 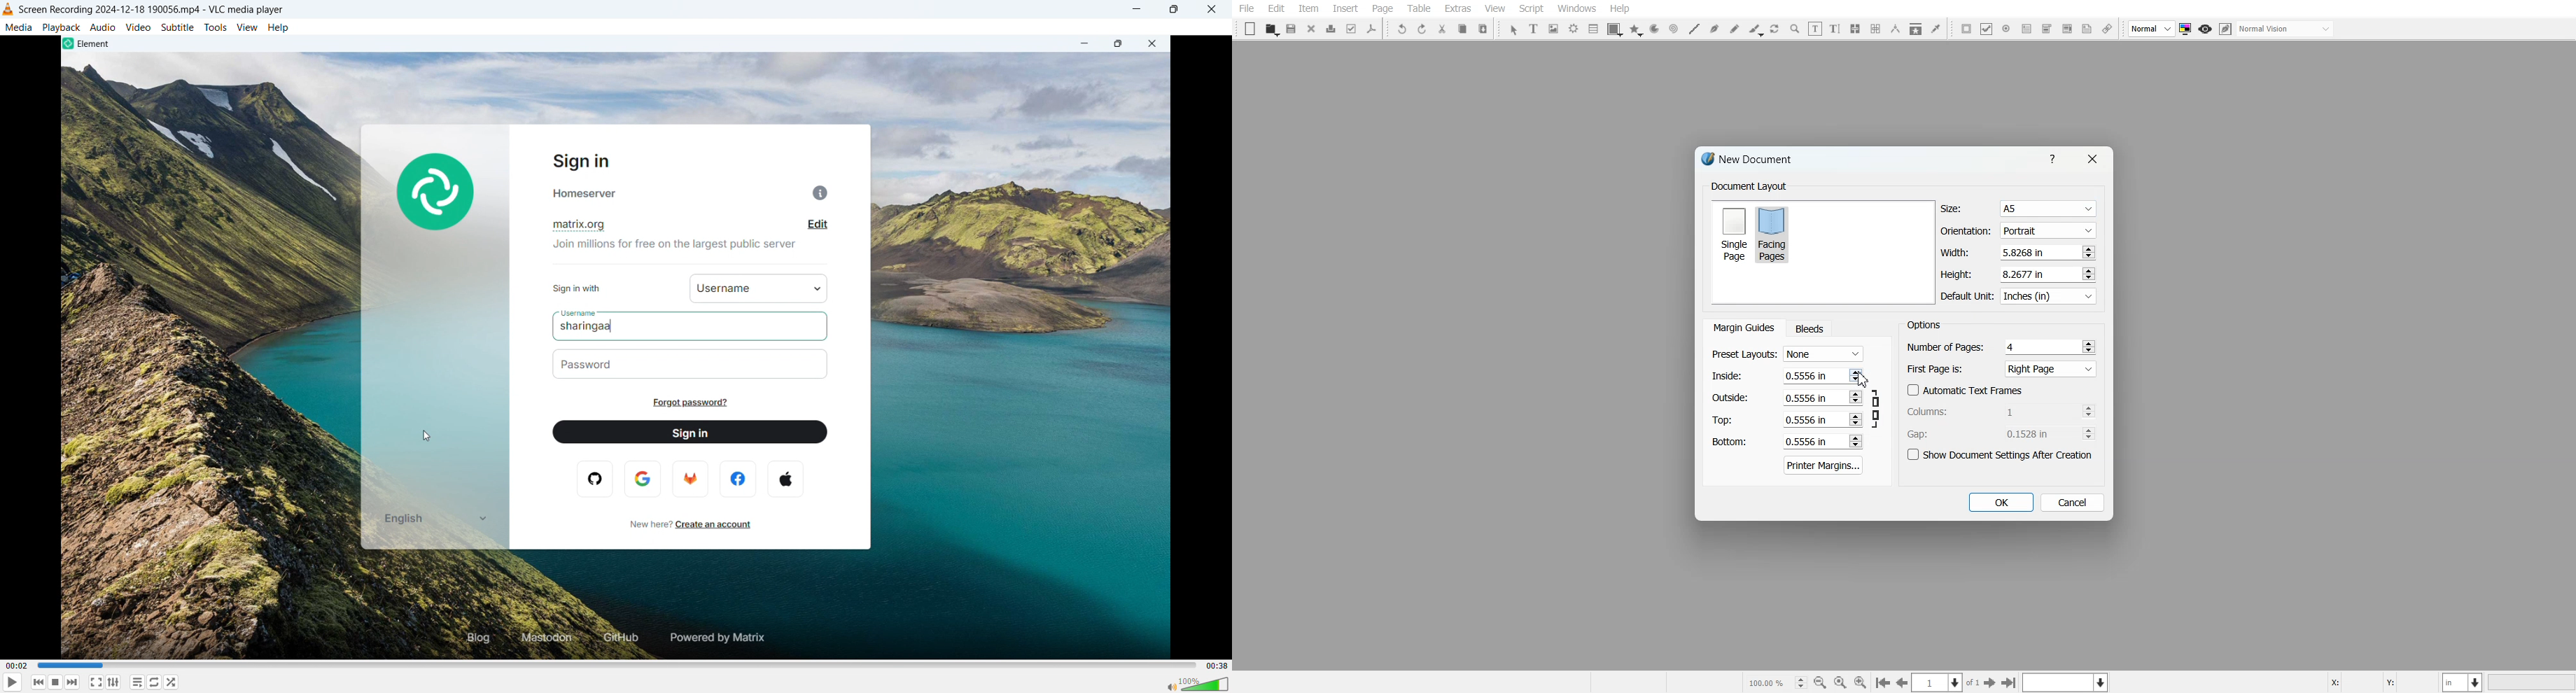 What do you see at coordinates (1212, 10) in the screenshot?
I see `close` at bounding box center [1212, 10].